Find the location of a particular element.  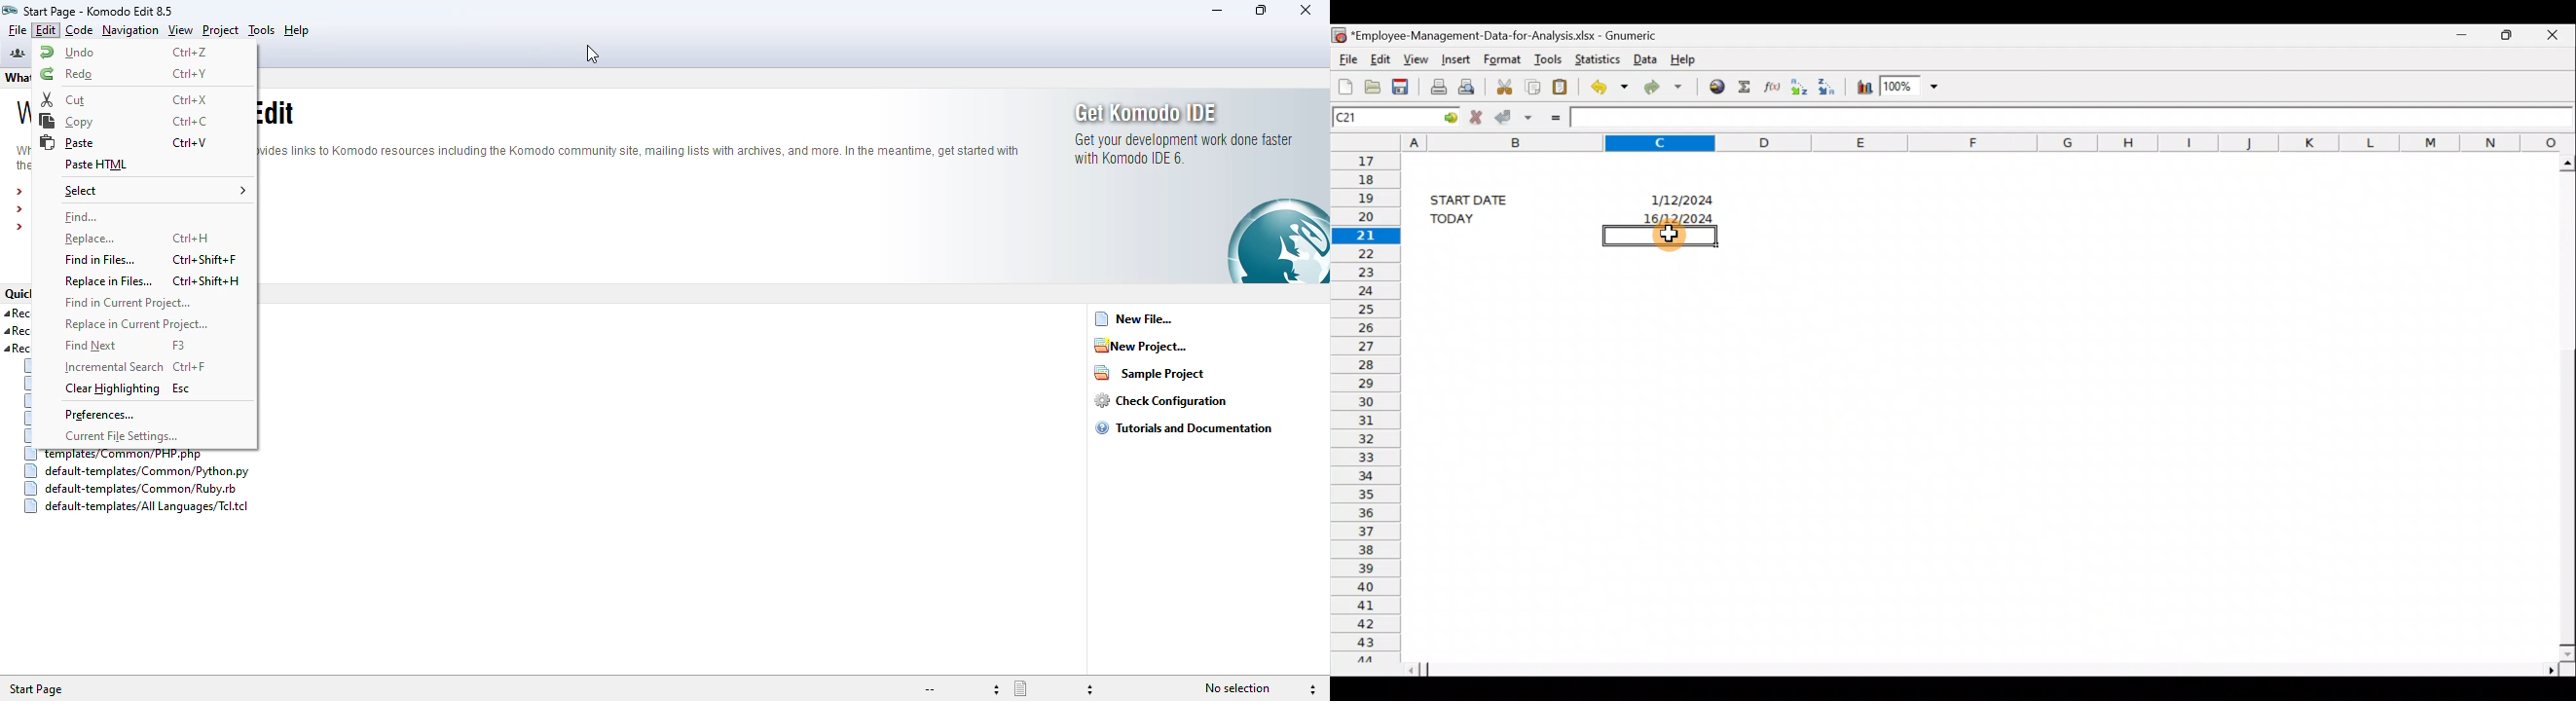

Minimize is located at coordinates (2462, 38).